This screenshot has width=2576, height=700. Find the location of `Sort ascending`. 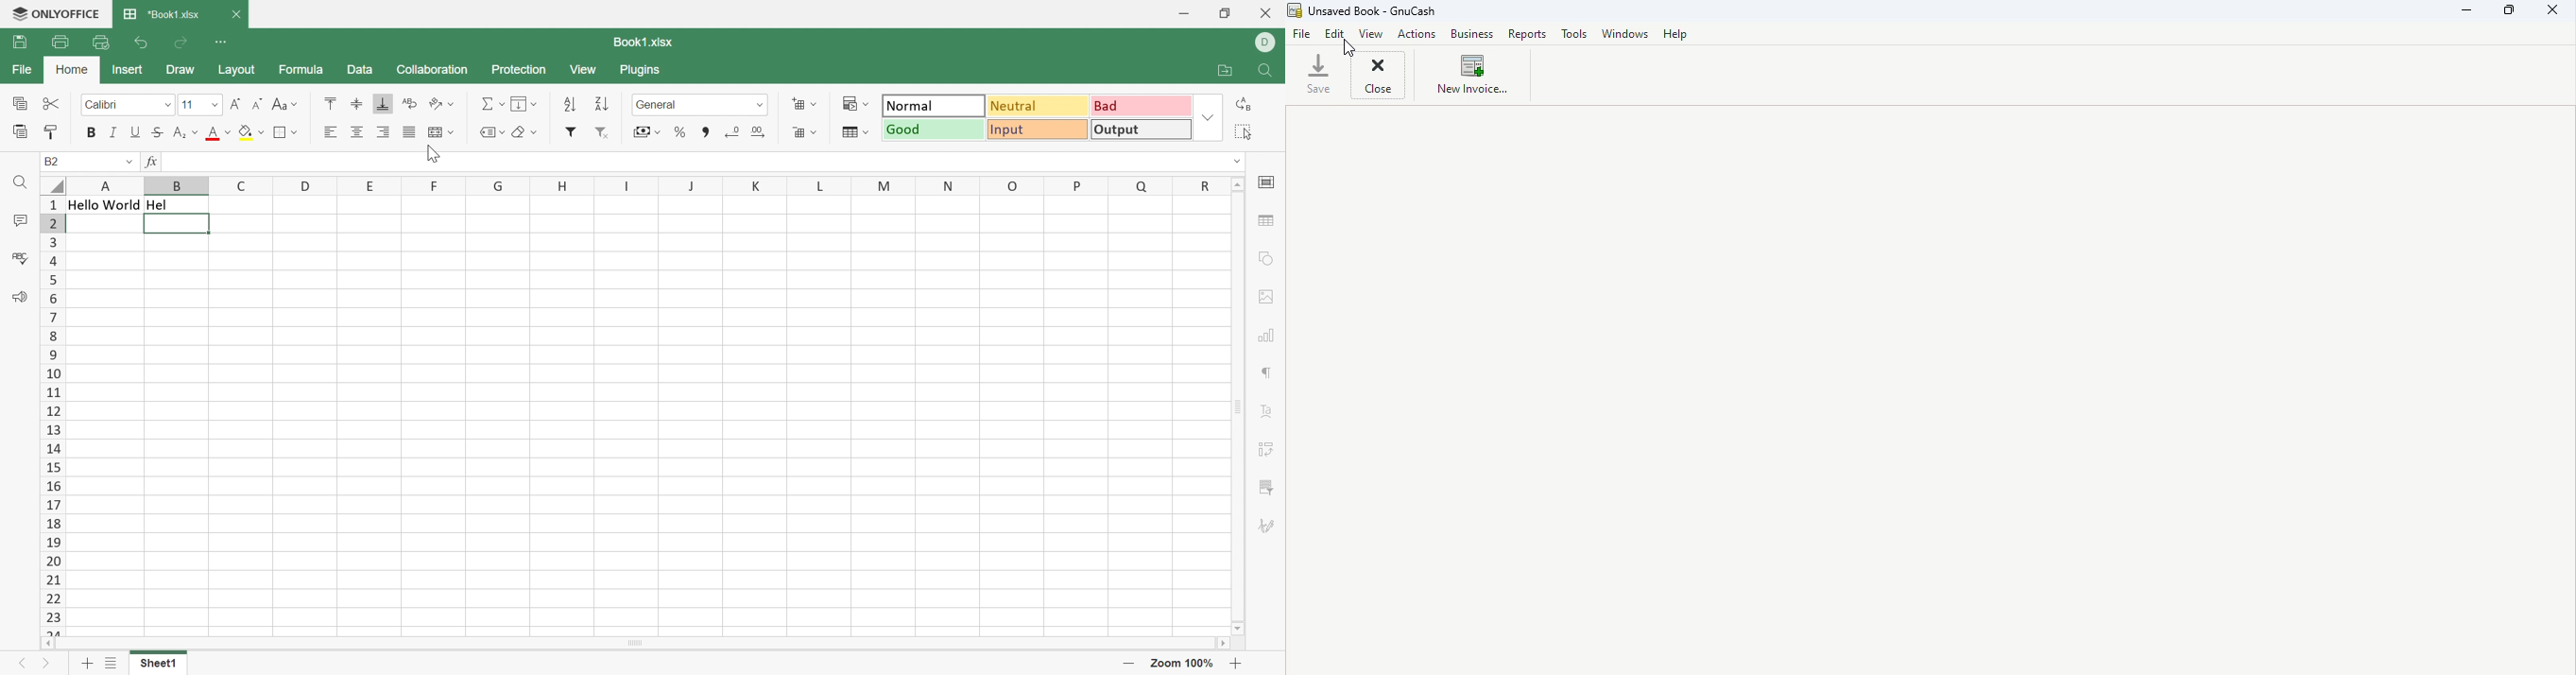

Sort ascending is located at coordinates (570, 104).